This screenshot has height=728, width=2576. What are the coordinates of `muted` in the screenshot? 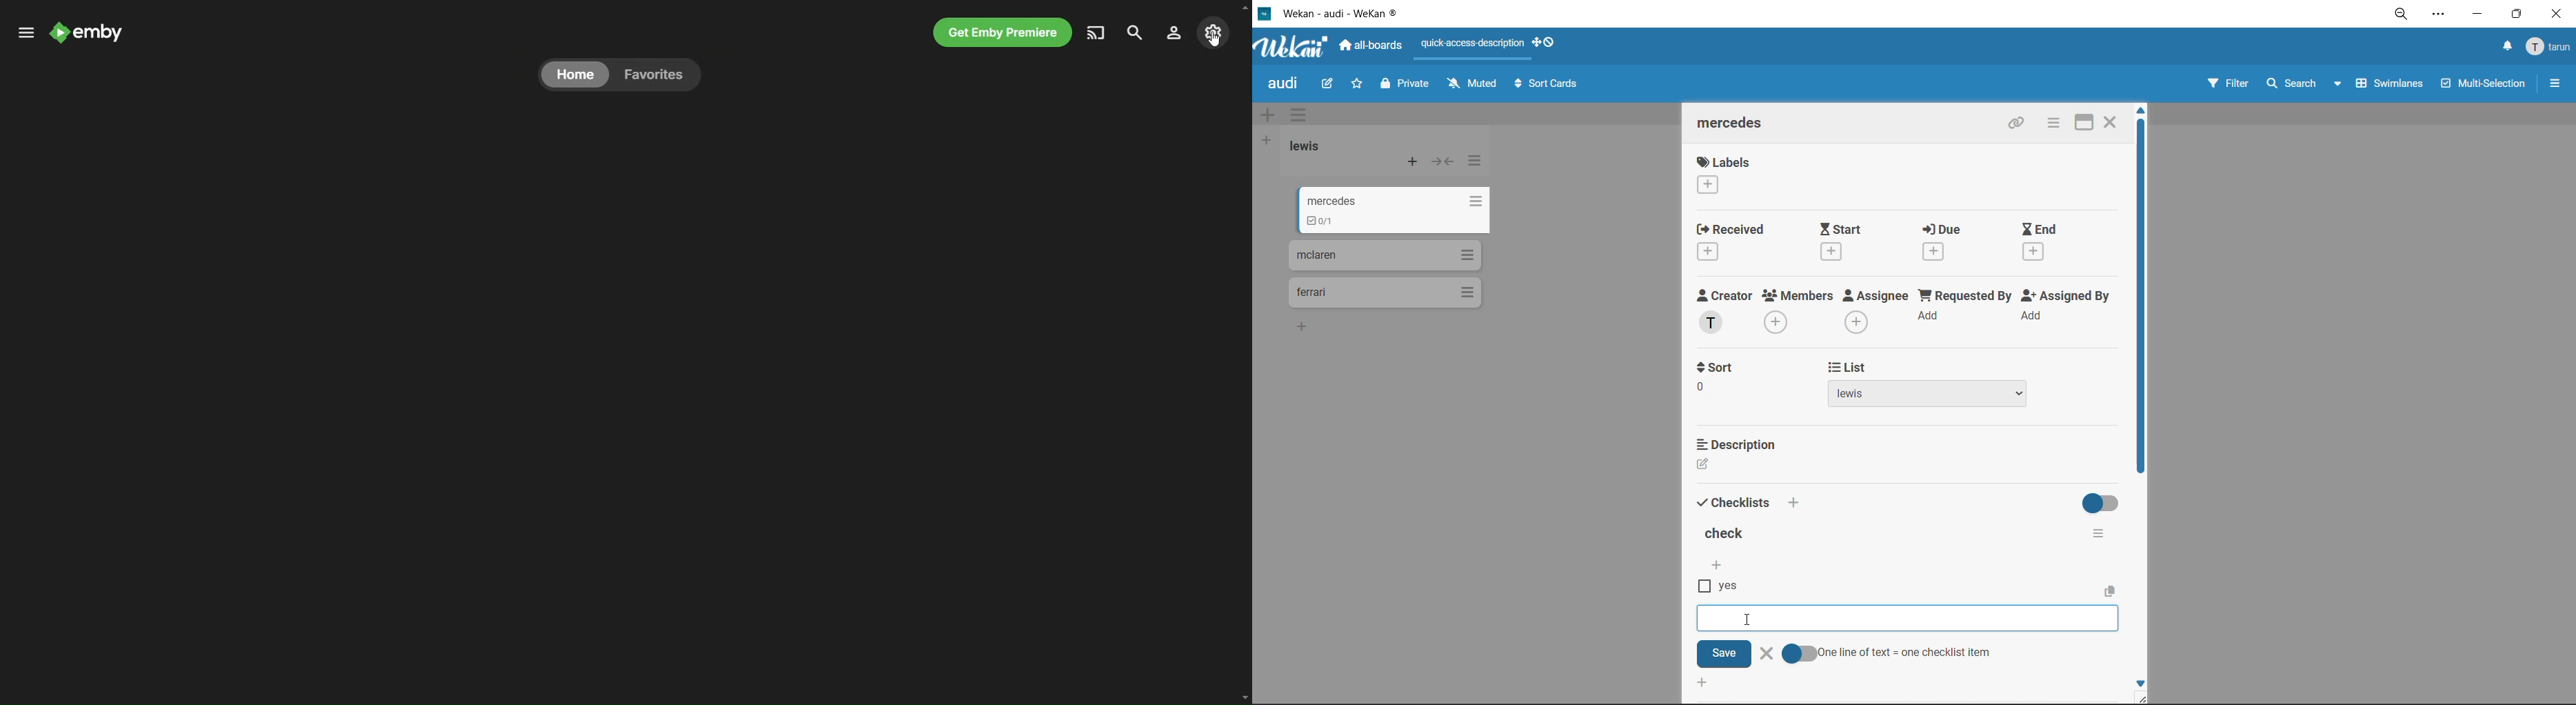 It's located at (1471, 84).